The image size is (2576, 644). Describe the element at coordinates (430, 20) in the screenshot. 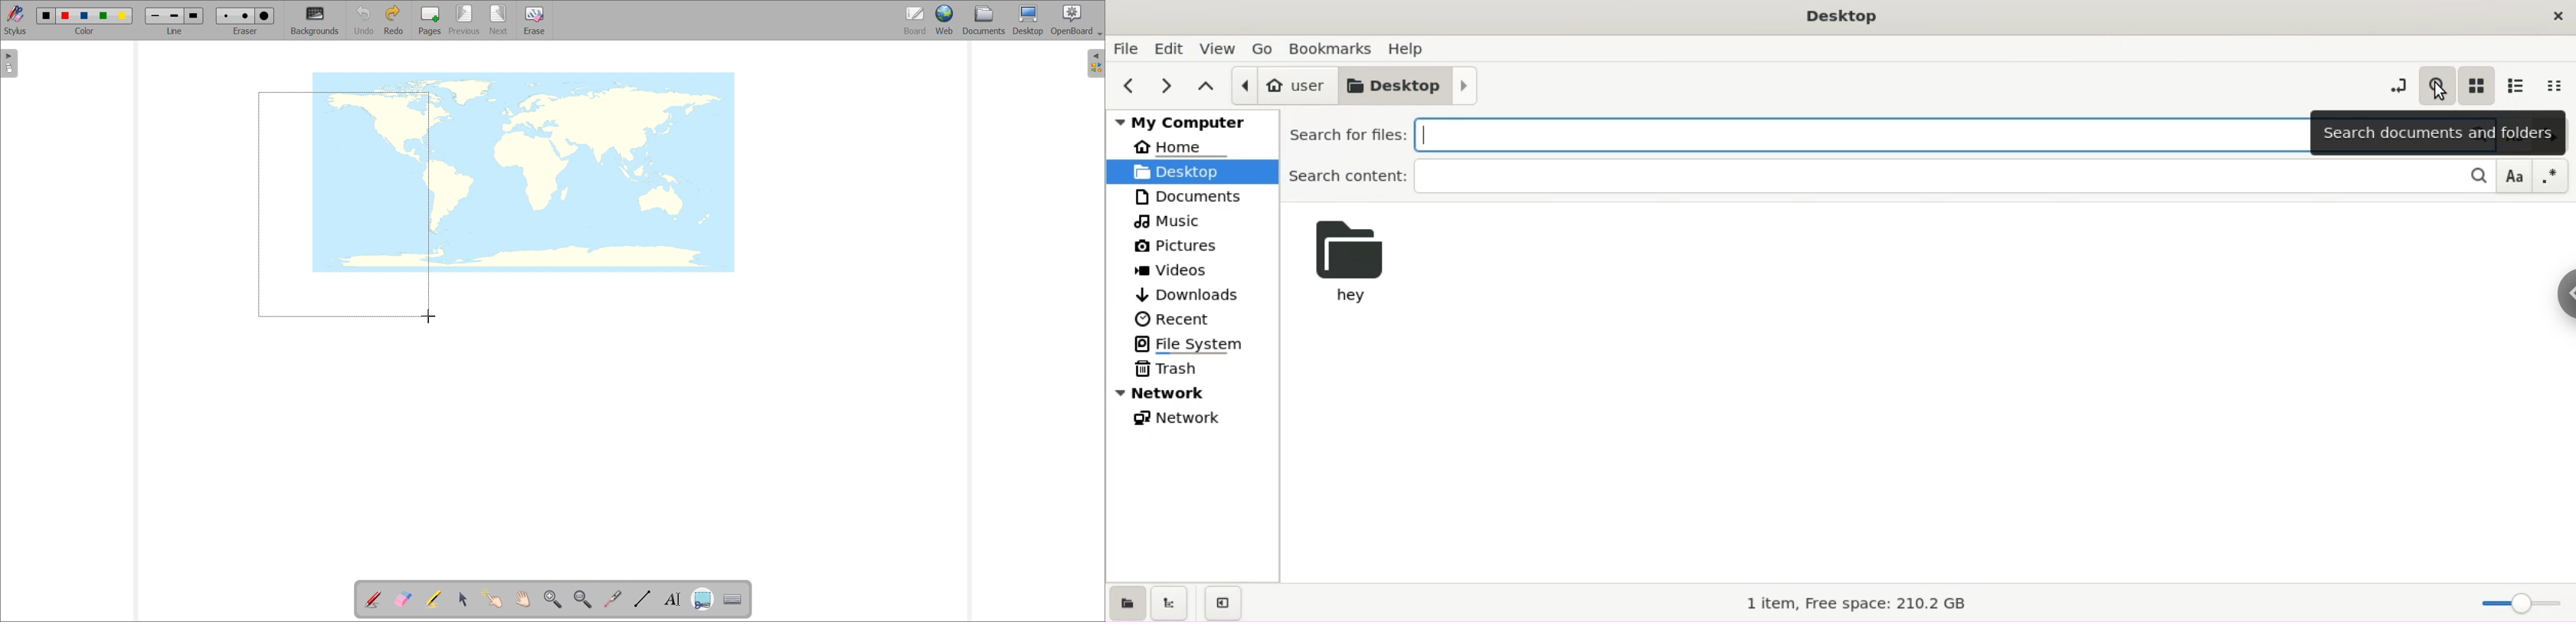

I see `add pages` at that location.